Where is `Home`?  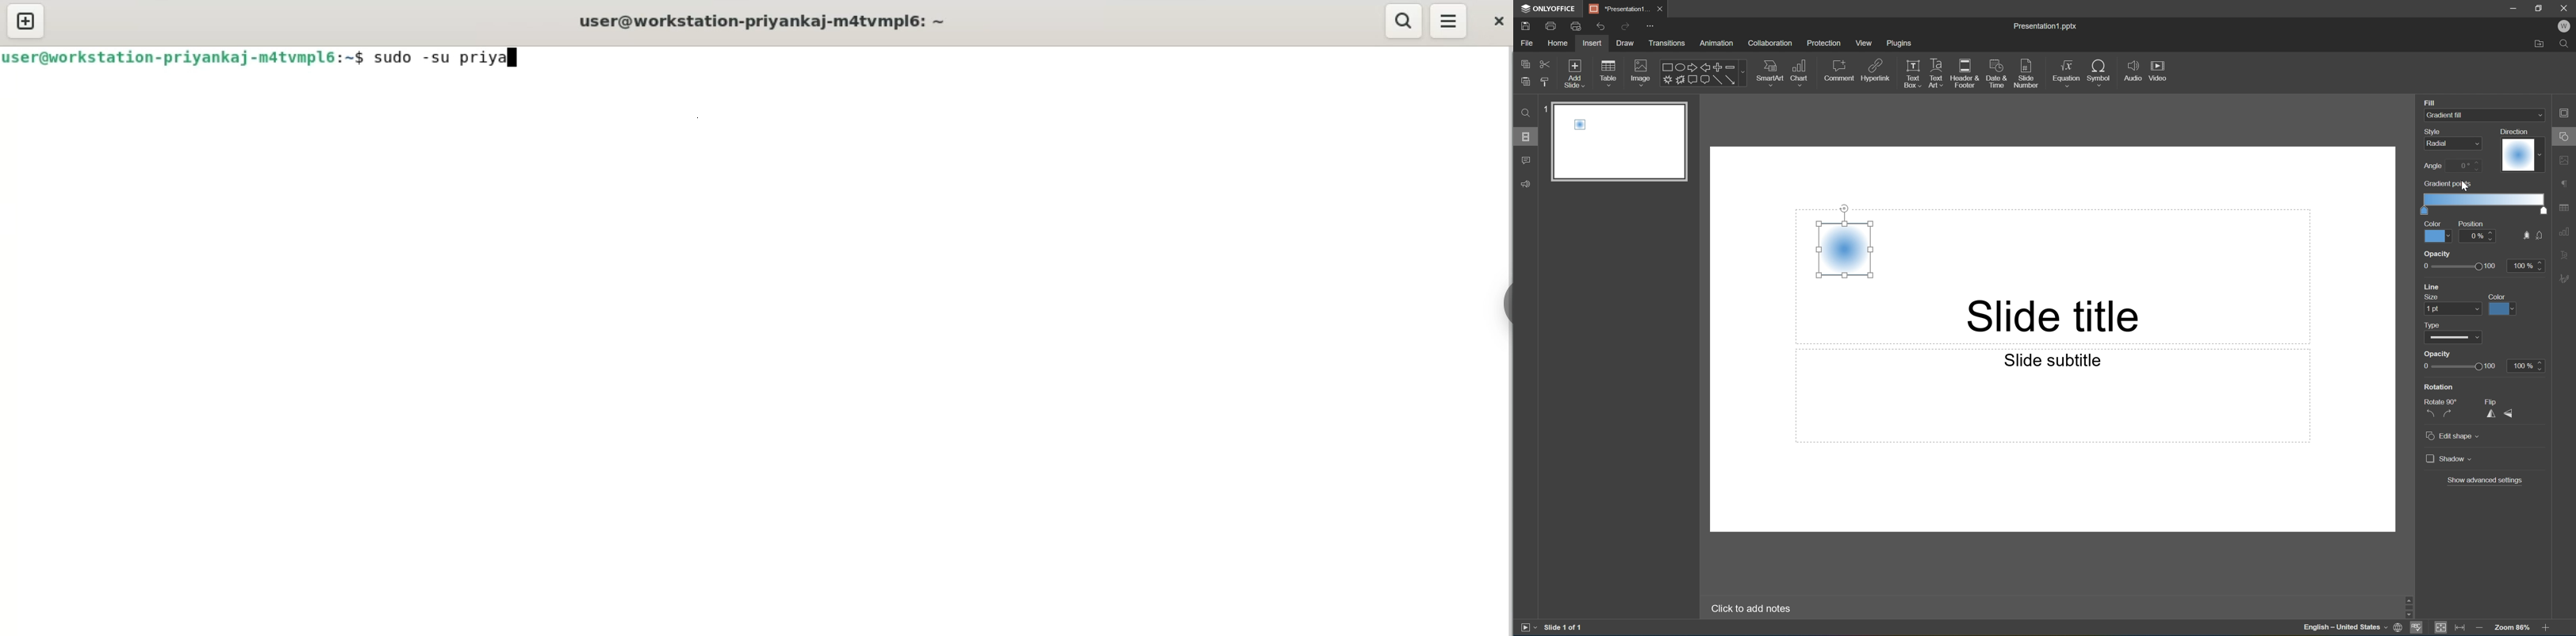 Home is located at coordinates (1558, 43).